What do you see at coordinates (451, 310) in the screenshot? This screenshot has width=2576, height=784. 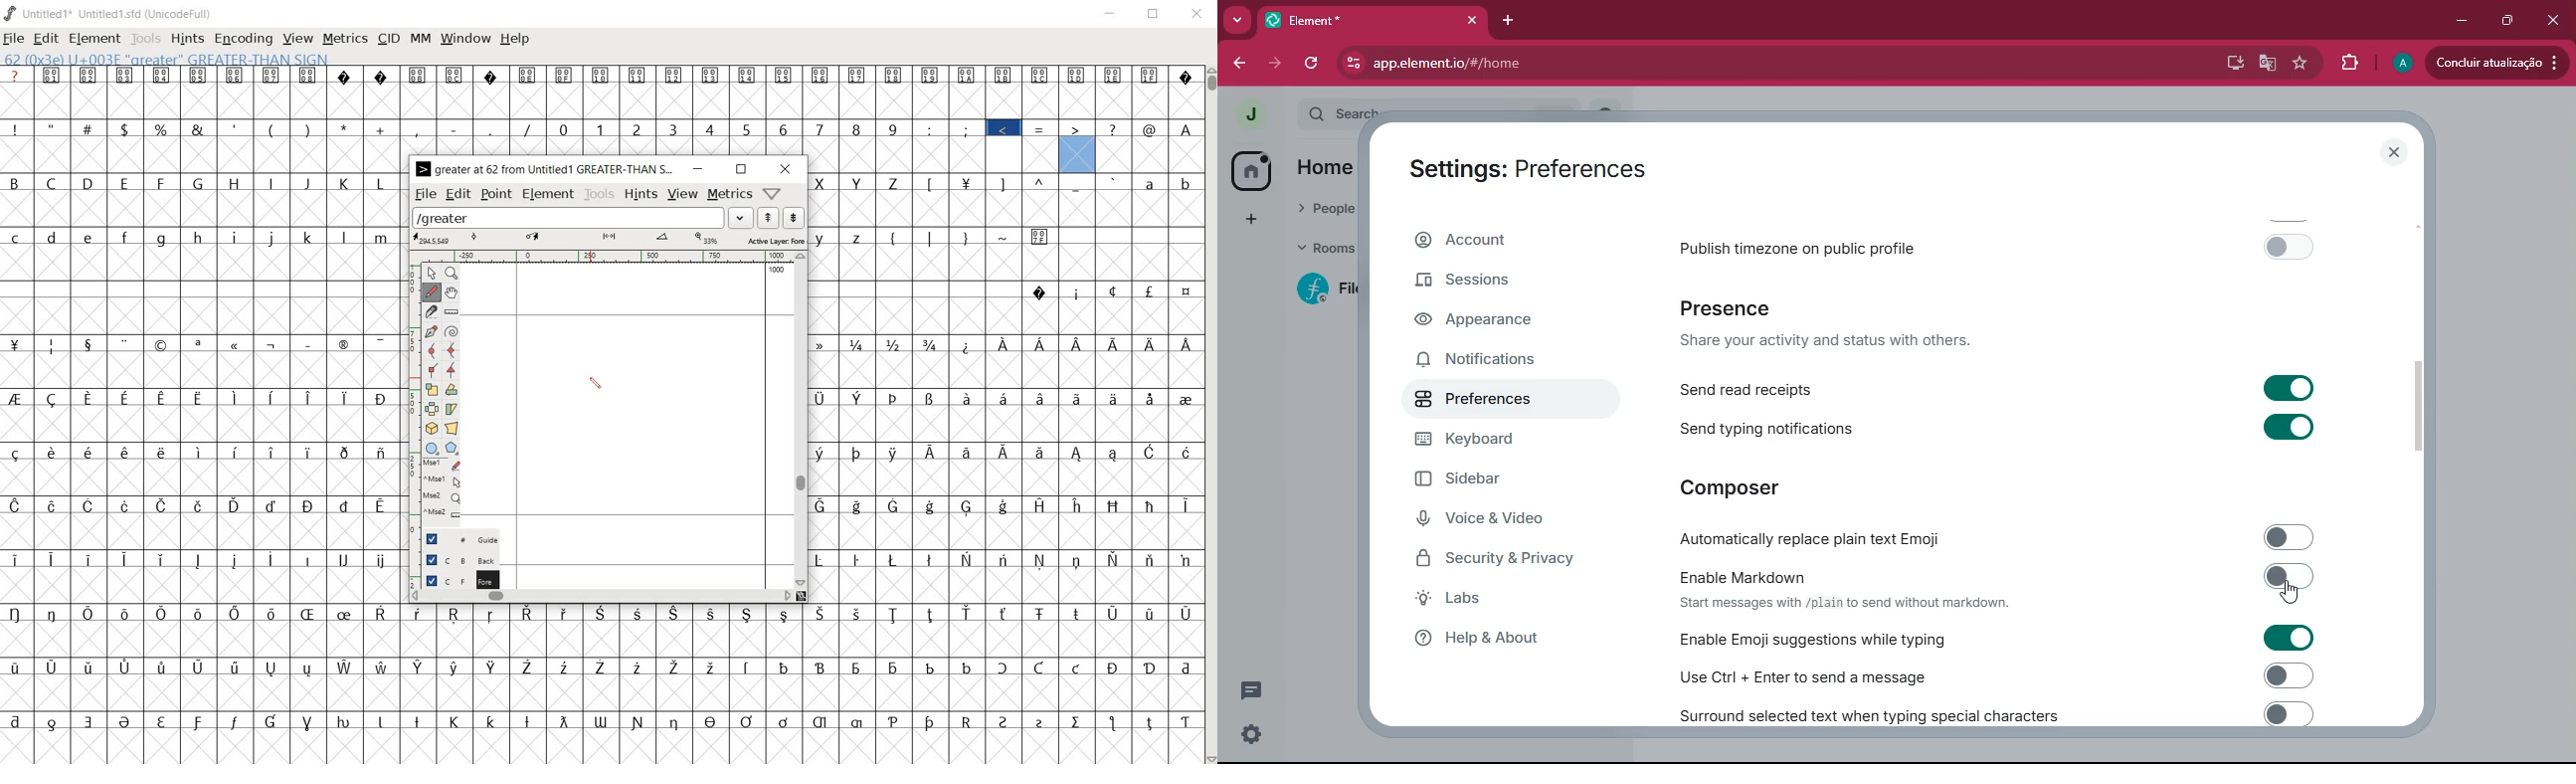 I see `measure a distance, angle between points` at bounding box center [451, 310].